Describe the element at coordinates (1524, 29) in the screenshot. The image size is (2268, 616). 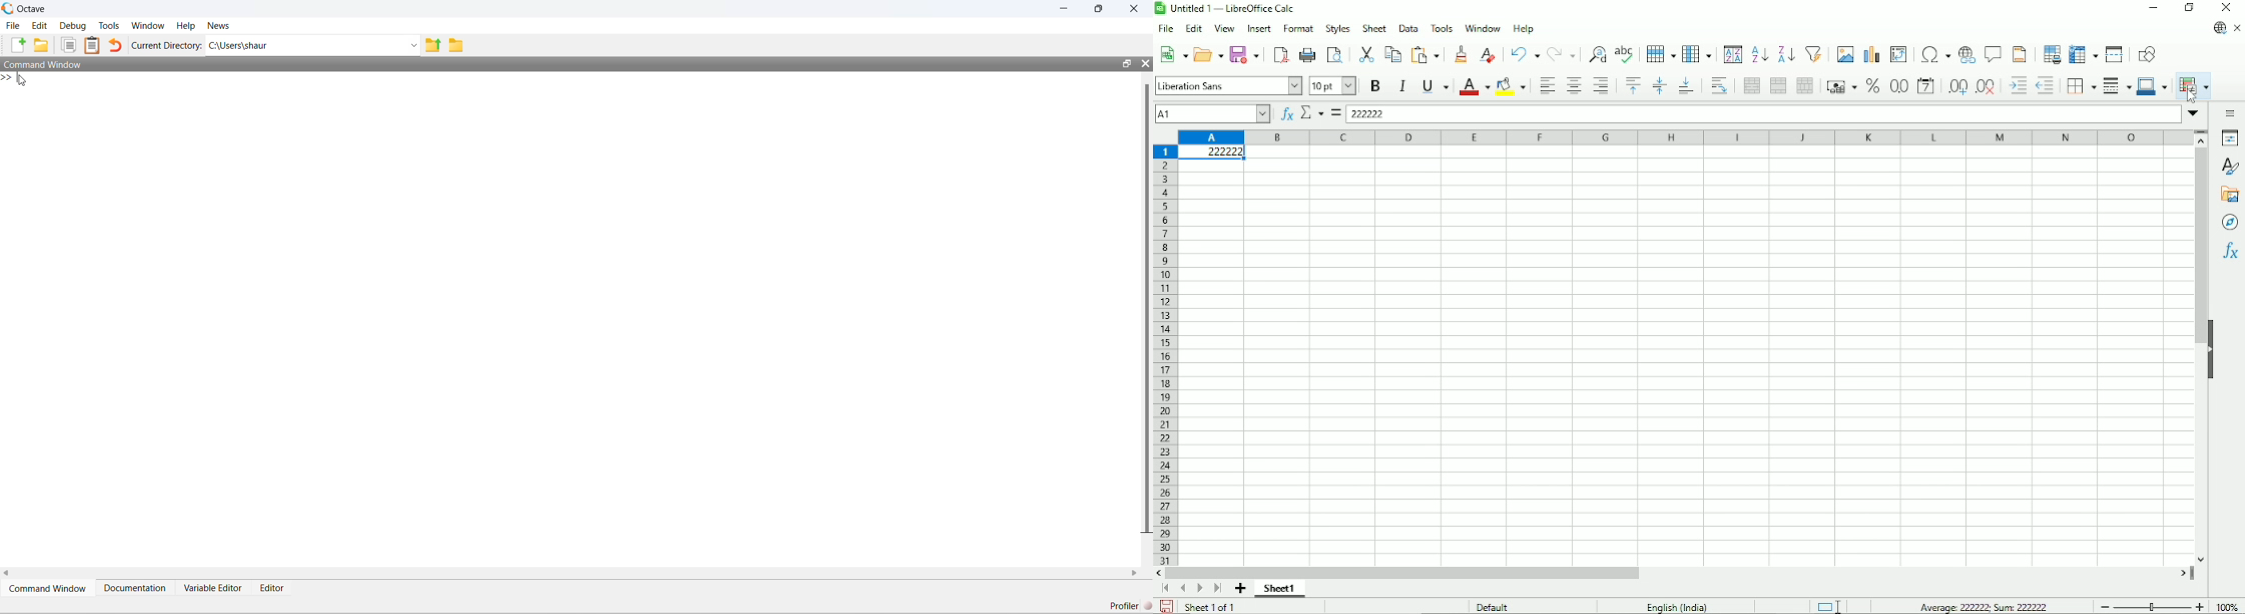
I see `Help` at that location.